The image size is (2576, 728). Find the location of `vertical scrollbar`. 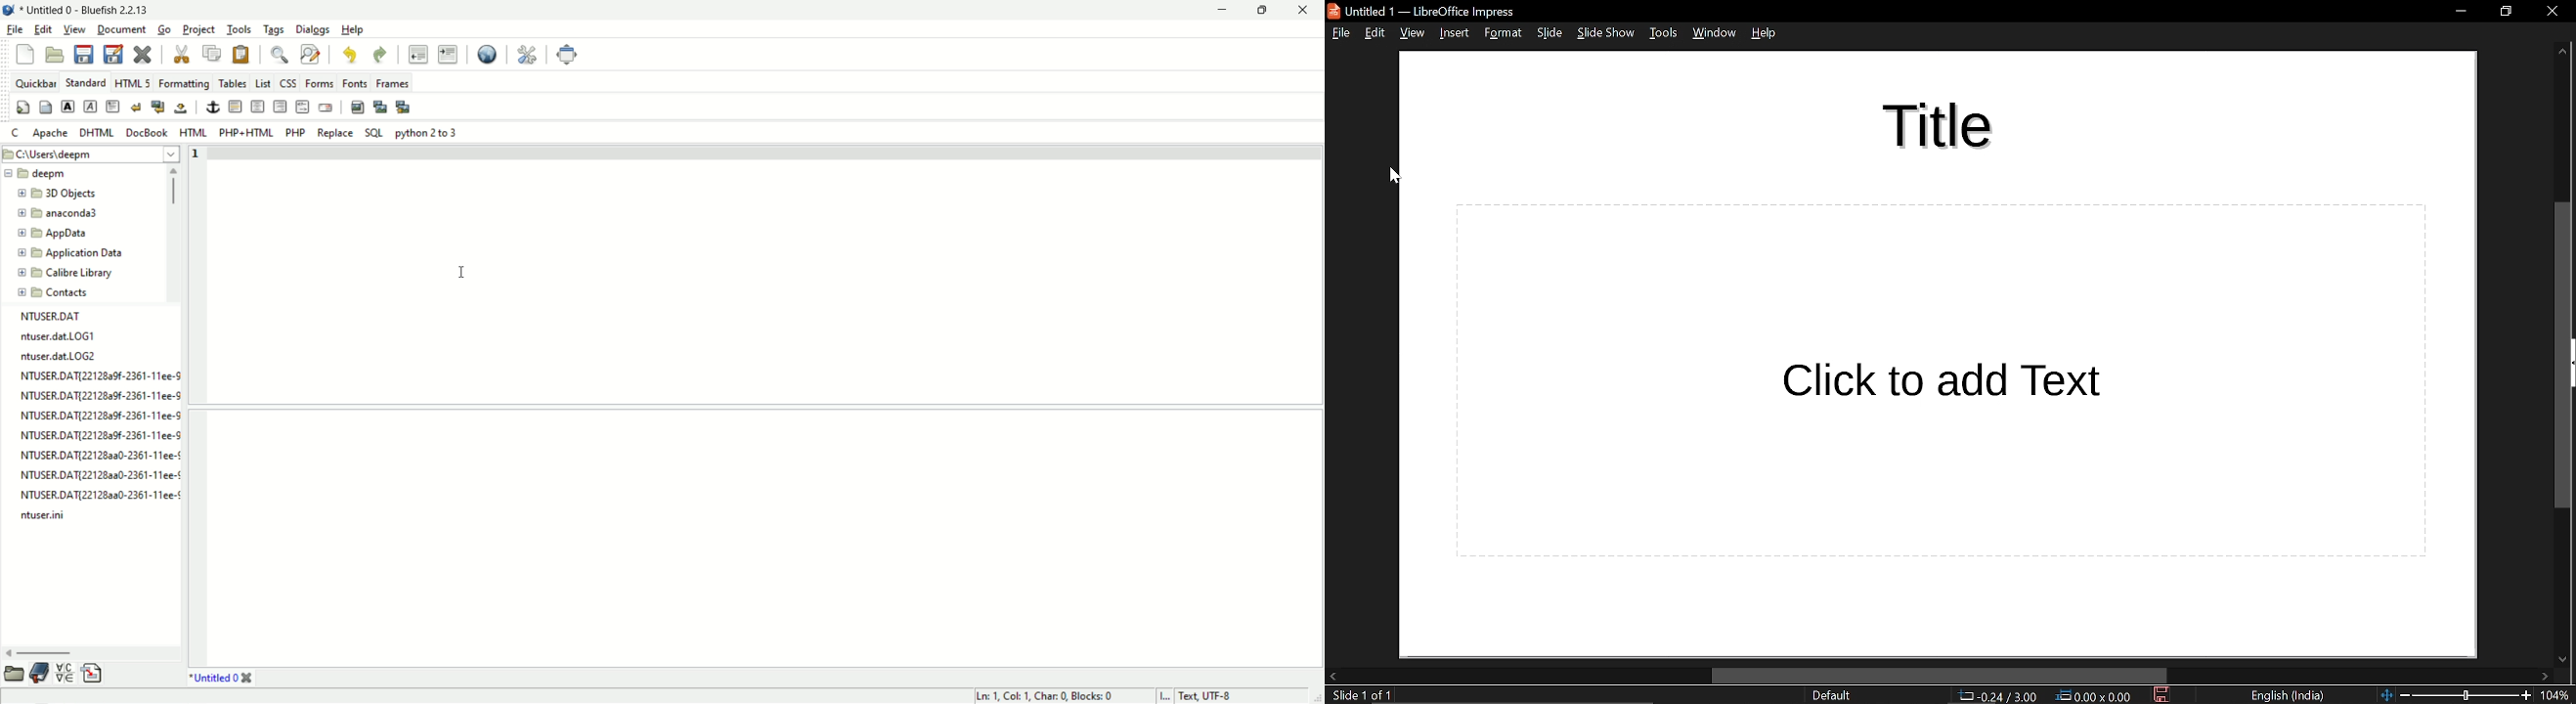

vertical scrollbar is located at coordinates (2561, 354).